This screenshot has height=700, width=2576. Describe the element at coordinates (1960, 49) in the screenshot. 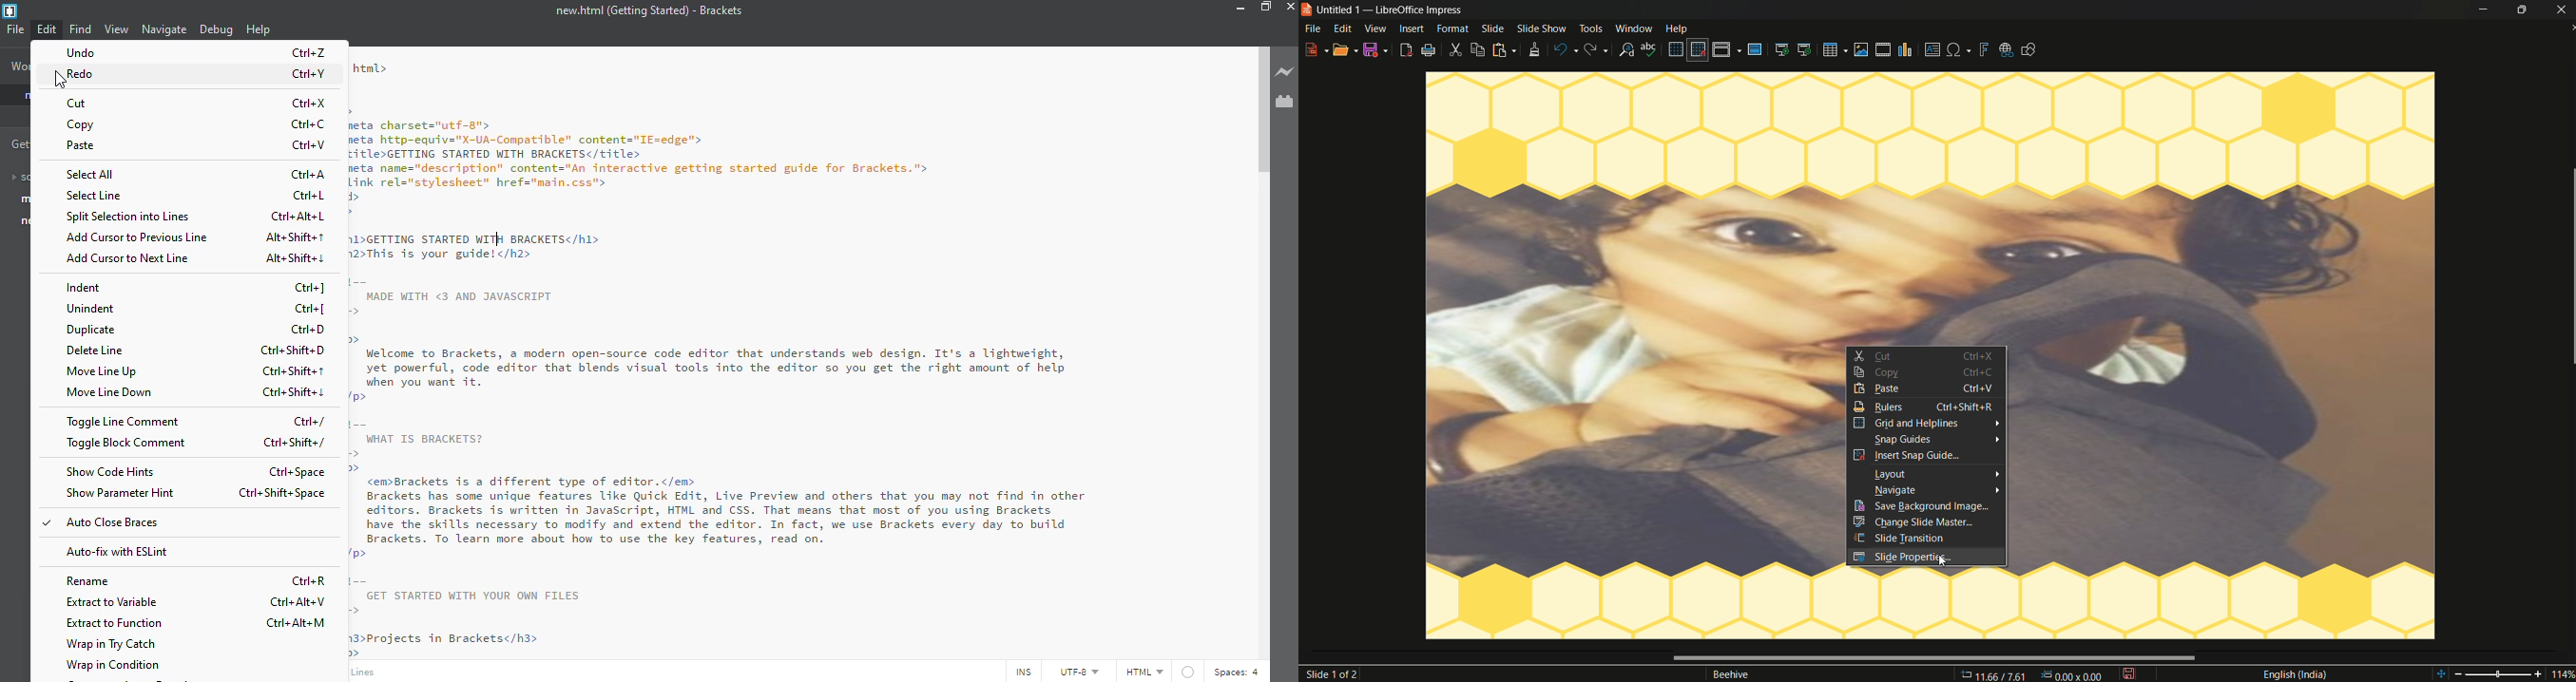

I see `insert special character` at that location.